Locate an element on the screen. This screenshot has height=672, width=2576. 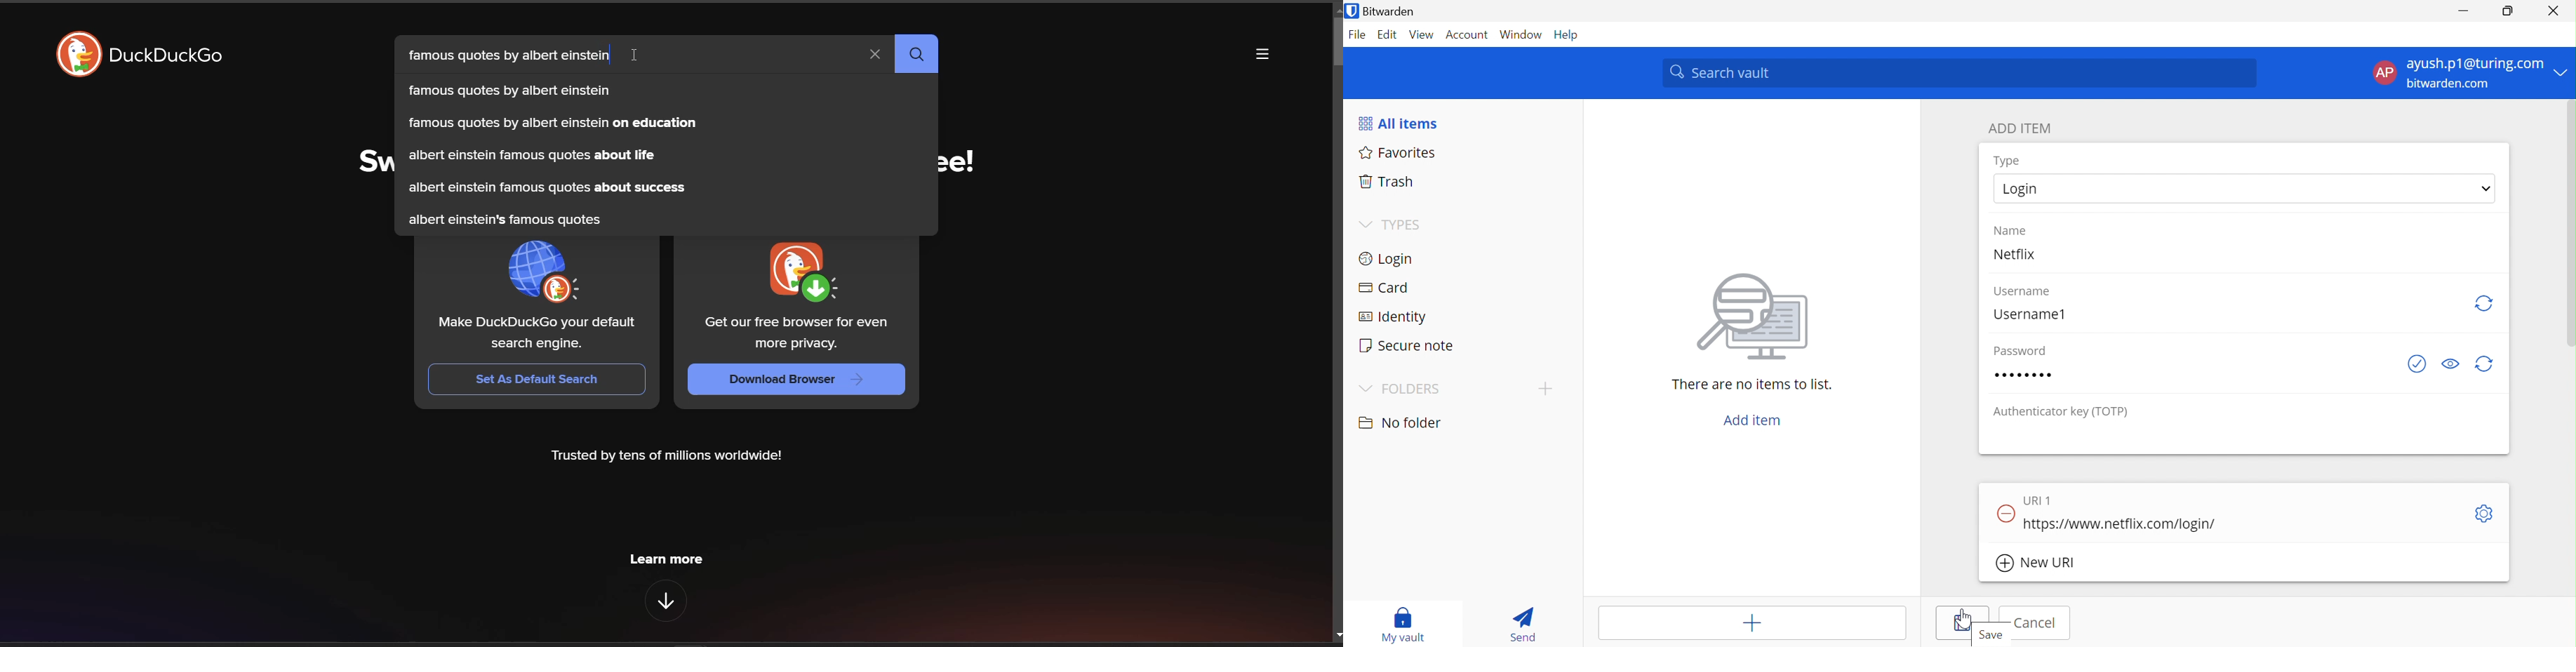
Netflix is located at coordinates (2014, 253).